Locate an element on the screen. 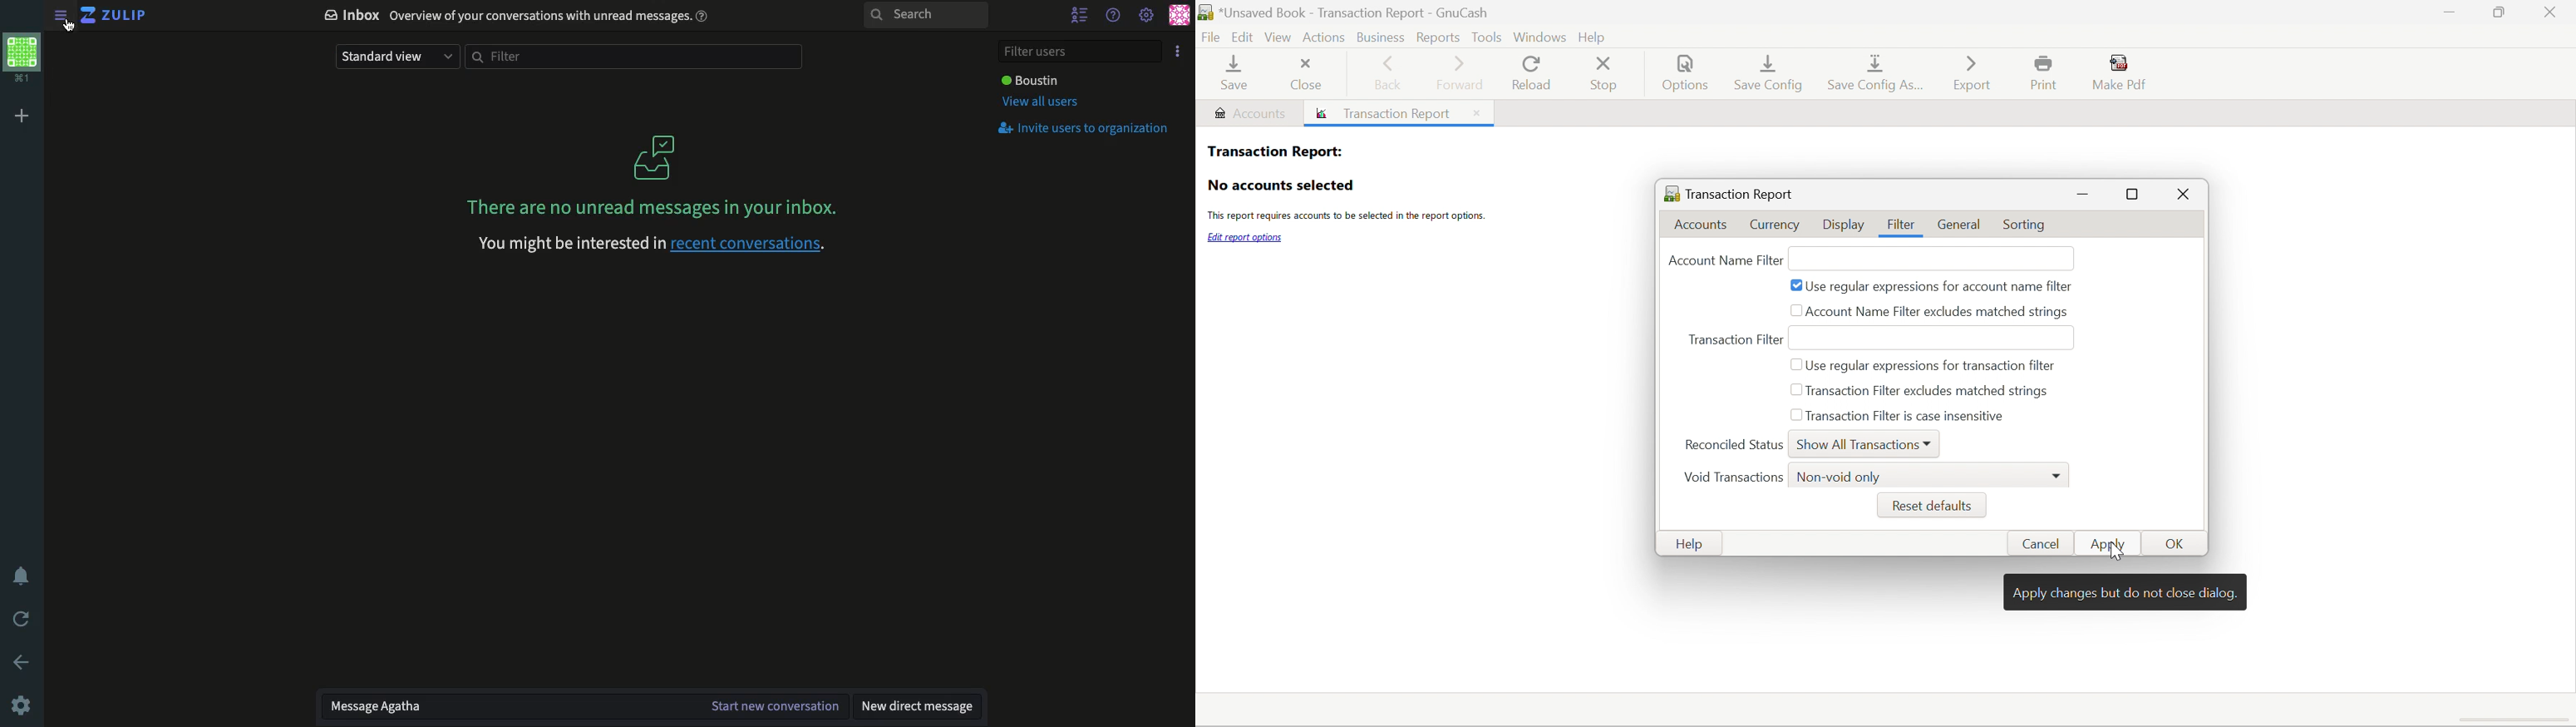  New DM is located at coordinates (919, 705).